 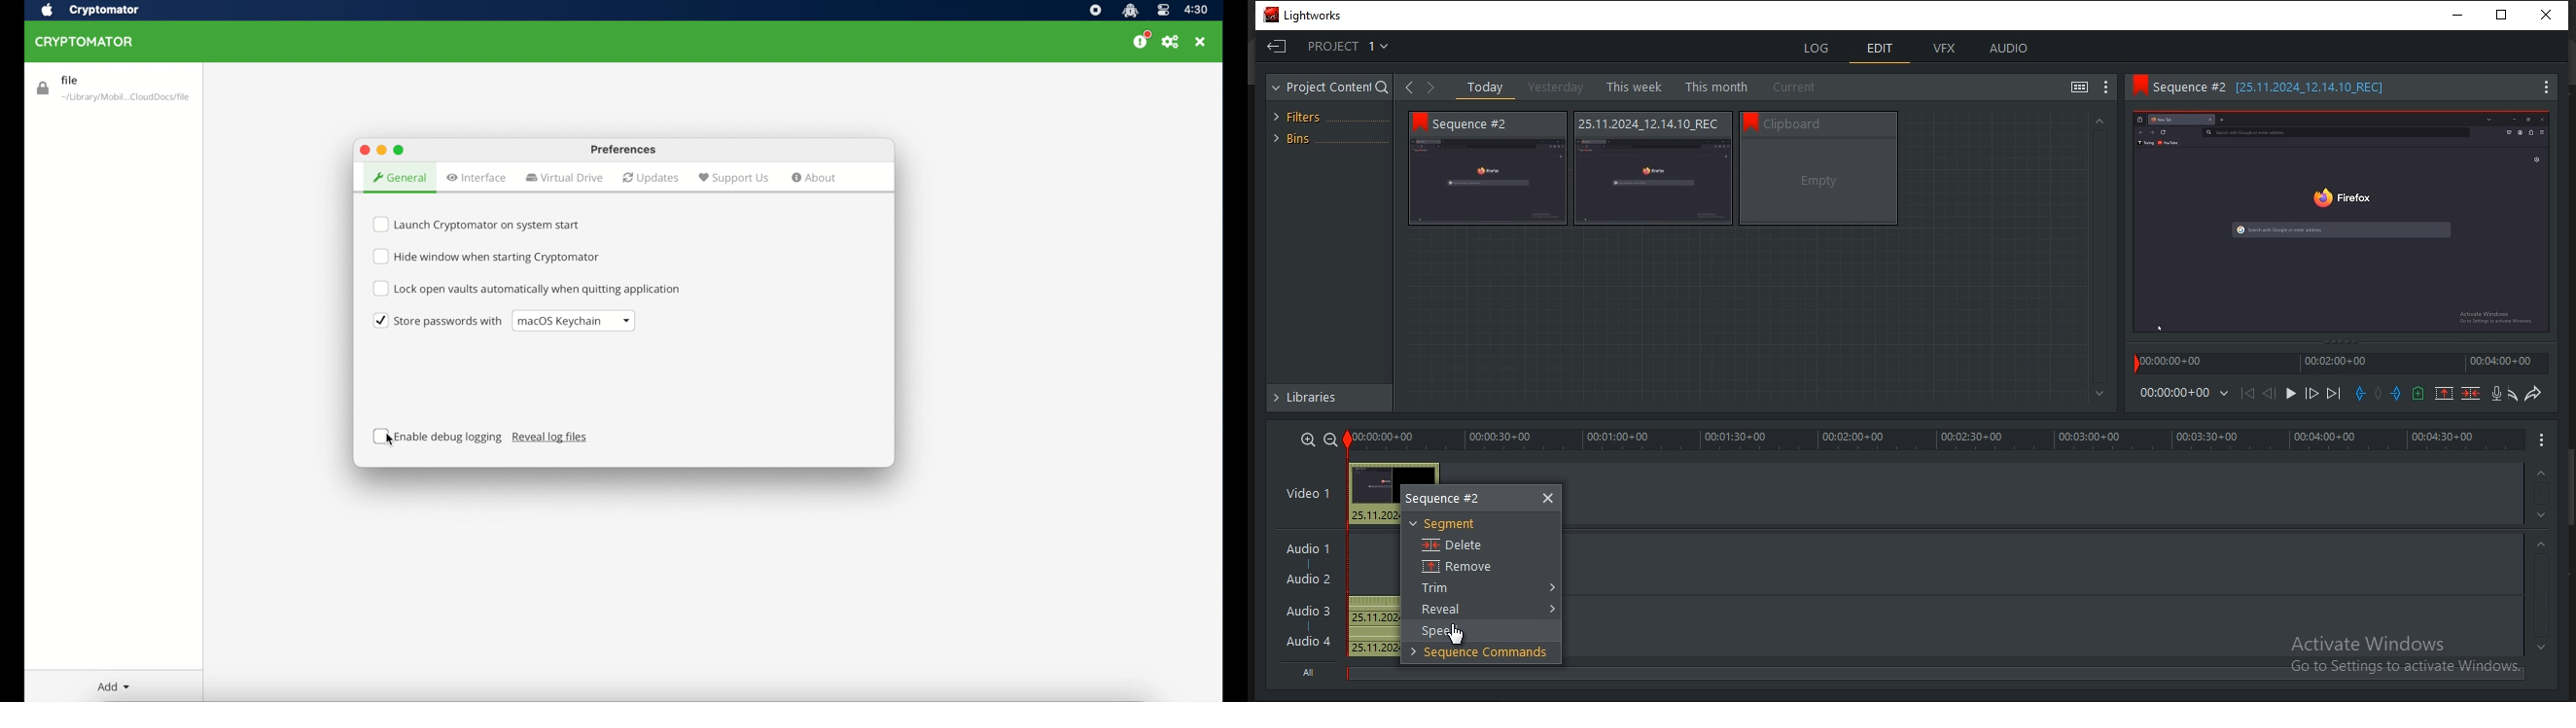 I want to click on today, so click(x=1486, y=88).